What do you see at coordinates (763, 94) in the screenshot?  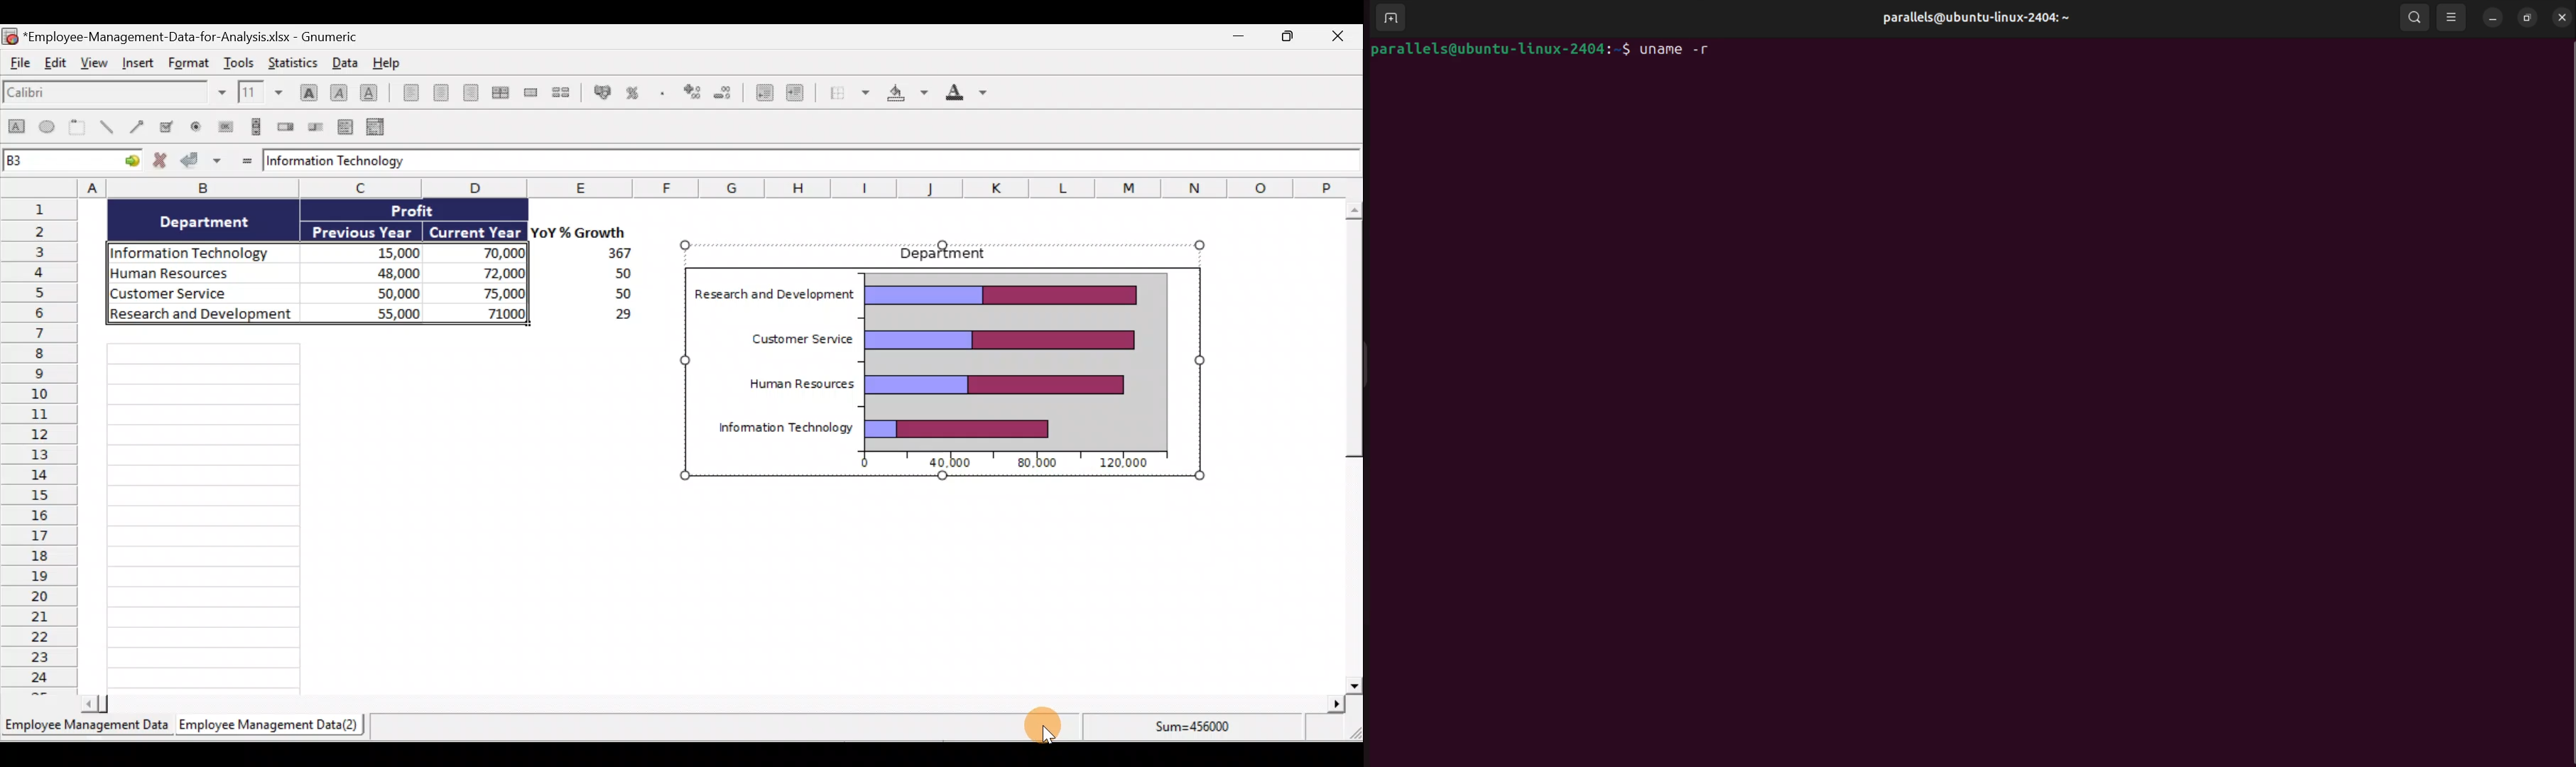 I see `Decrease indent, align contents to the left` at bounding box center [763, 94].